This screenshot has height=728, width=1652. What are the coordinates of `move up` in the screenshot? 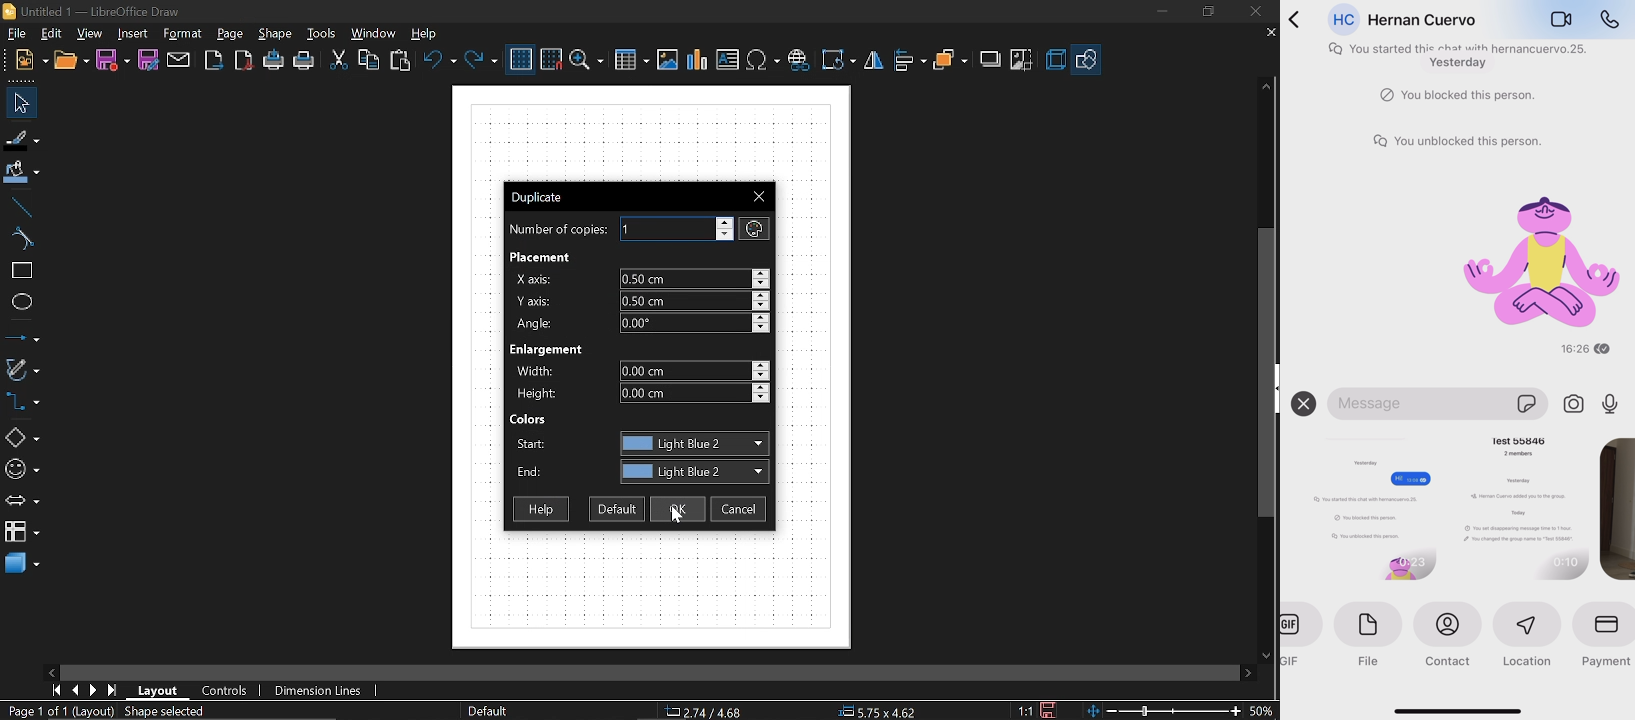 It's located at (1263, 88).